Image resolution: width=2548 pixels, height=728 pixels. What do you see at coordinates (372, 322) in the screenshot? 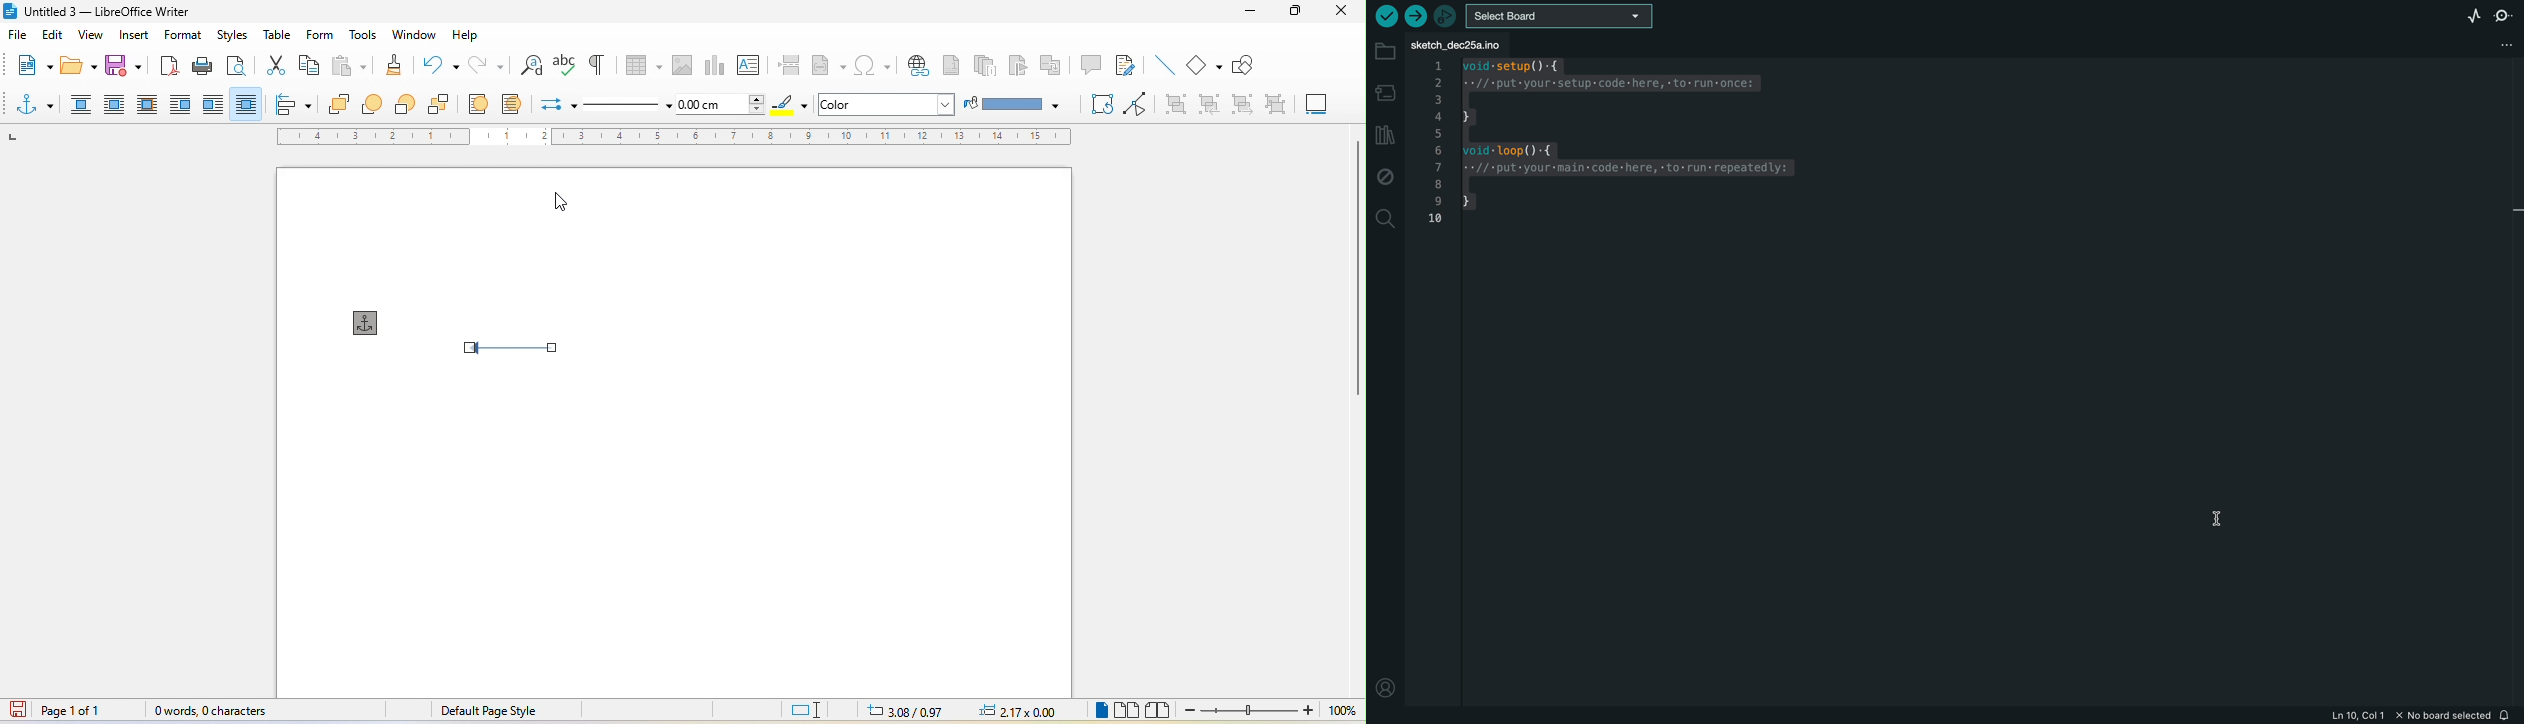
I see `anchor for object` at bounding box center [372, 322].